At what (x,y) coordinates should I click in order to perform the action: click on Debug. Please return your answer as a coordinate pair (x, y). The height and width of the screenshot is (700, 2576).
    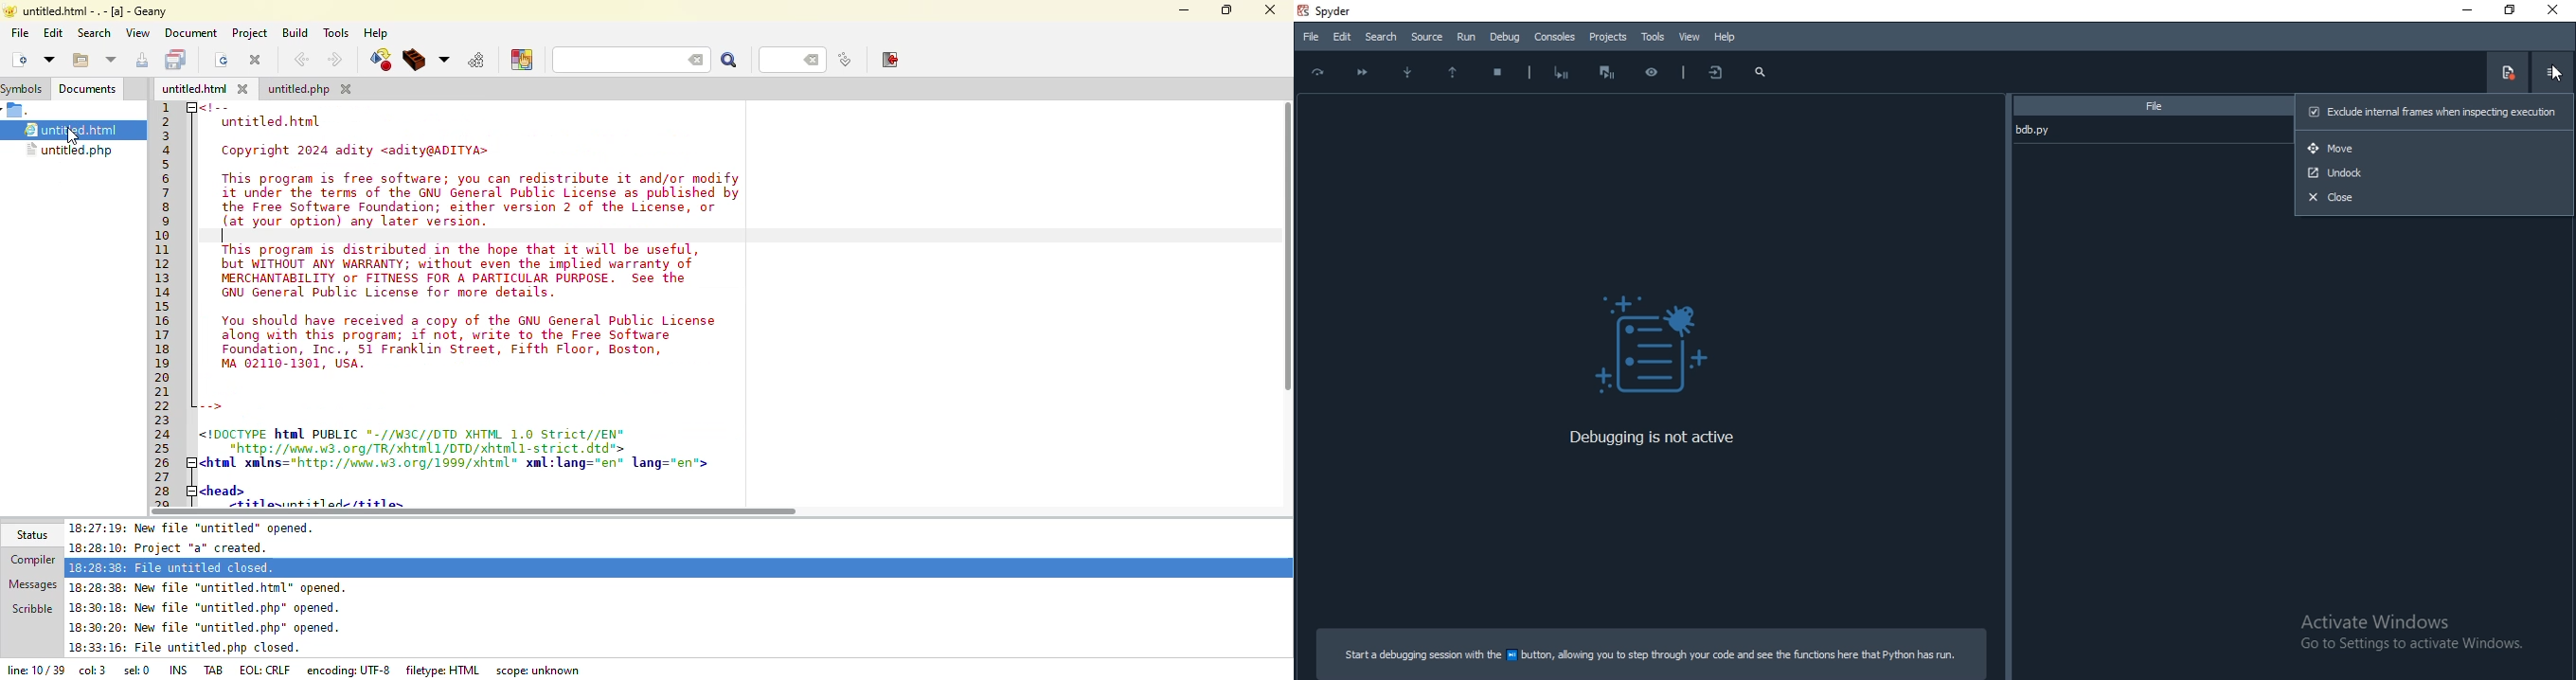
    Looking at the image, I should click on (1652, 348).